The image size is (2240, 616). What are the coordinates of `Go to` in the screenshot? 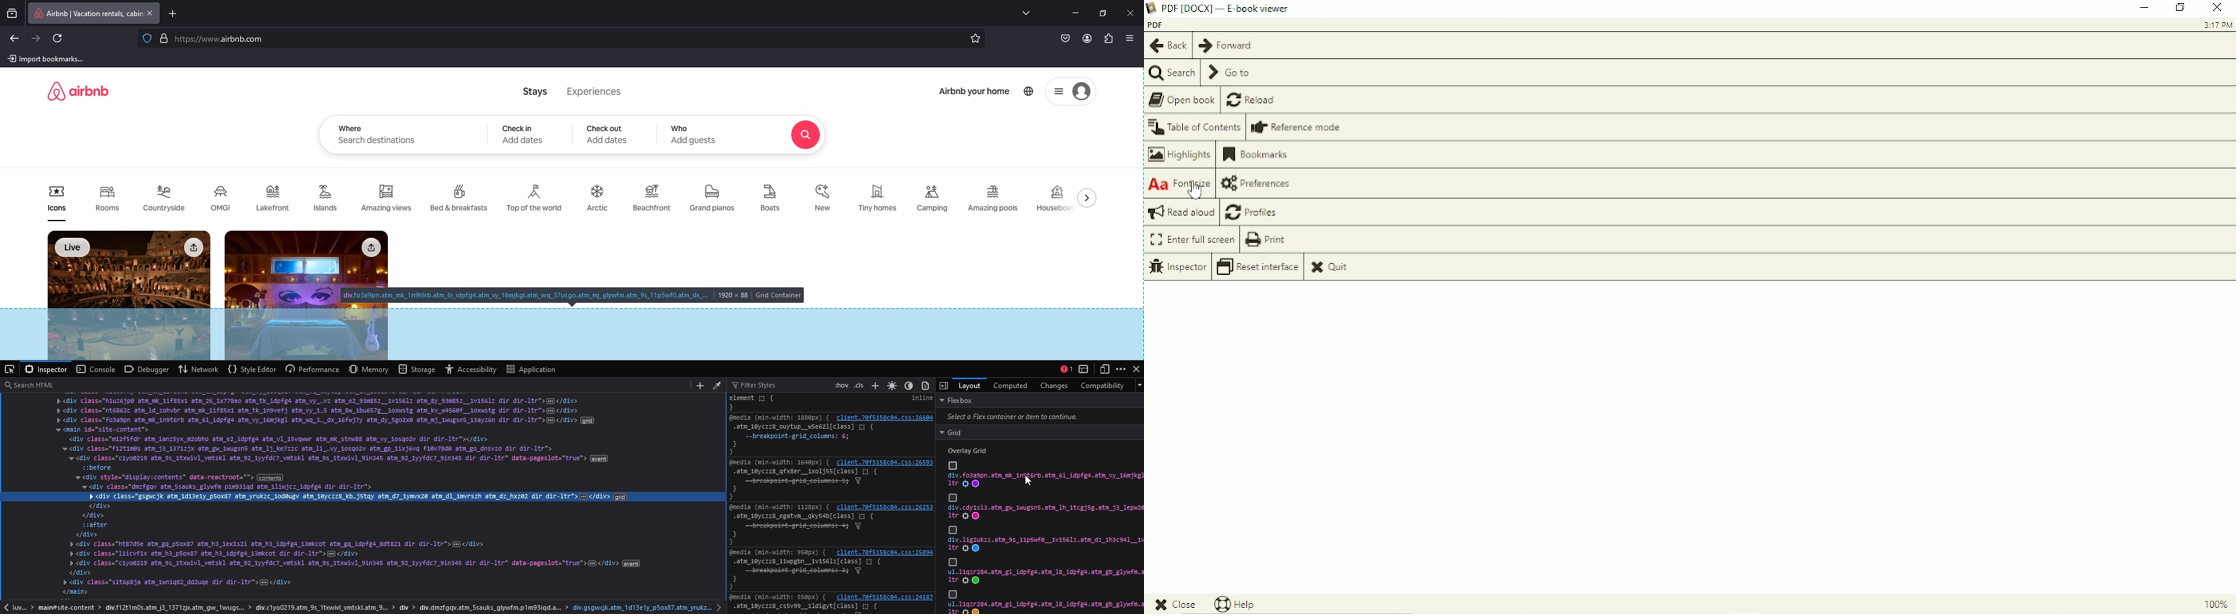 It's located at (1232, 73).